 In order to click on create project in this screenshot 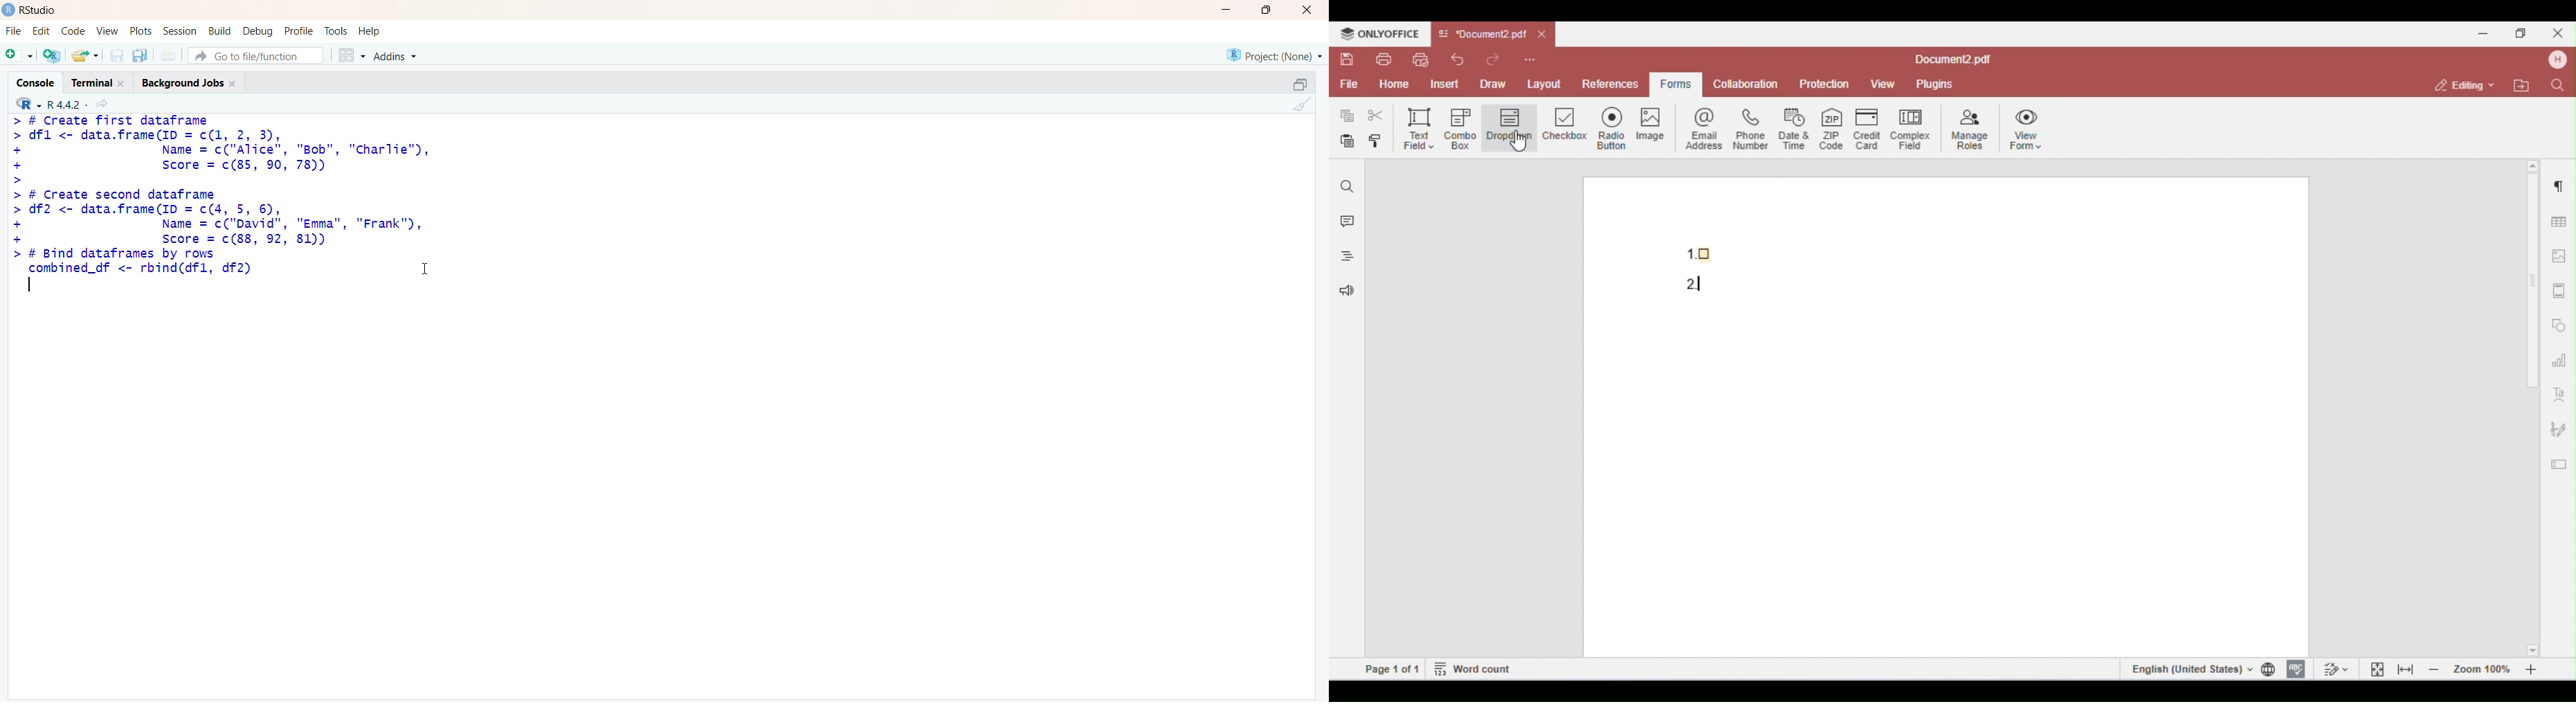, I will do `click(52, 55)`.